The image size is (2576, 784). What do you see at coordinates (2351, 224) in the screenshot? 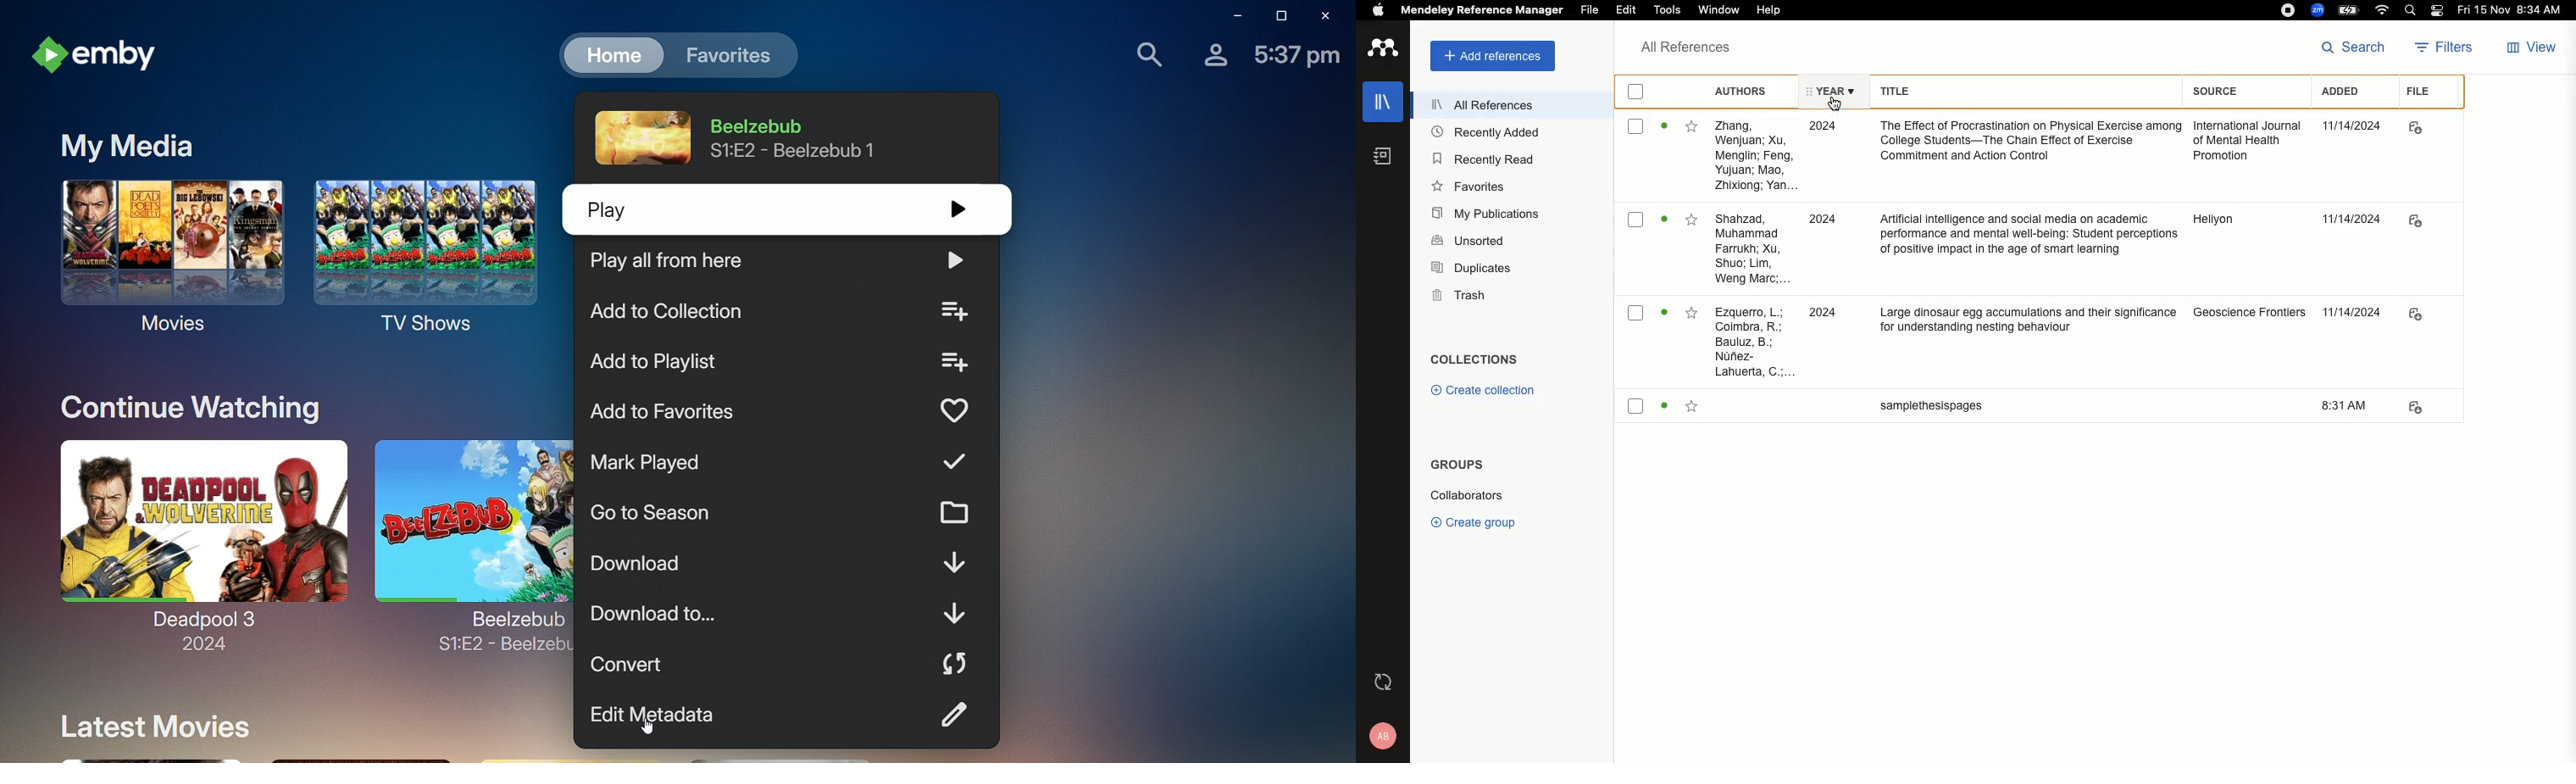
I see `added ` at bounding box center [2351, 224].